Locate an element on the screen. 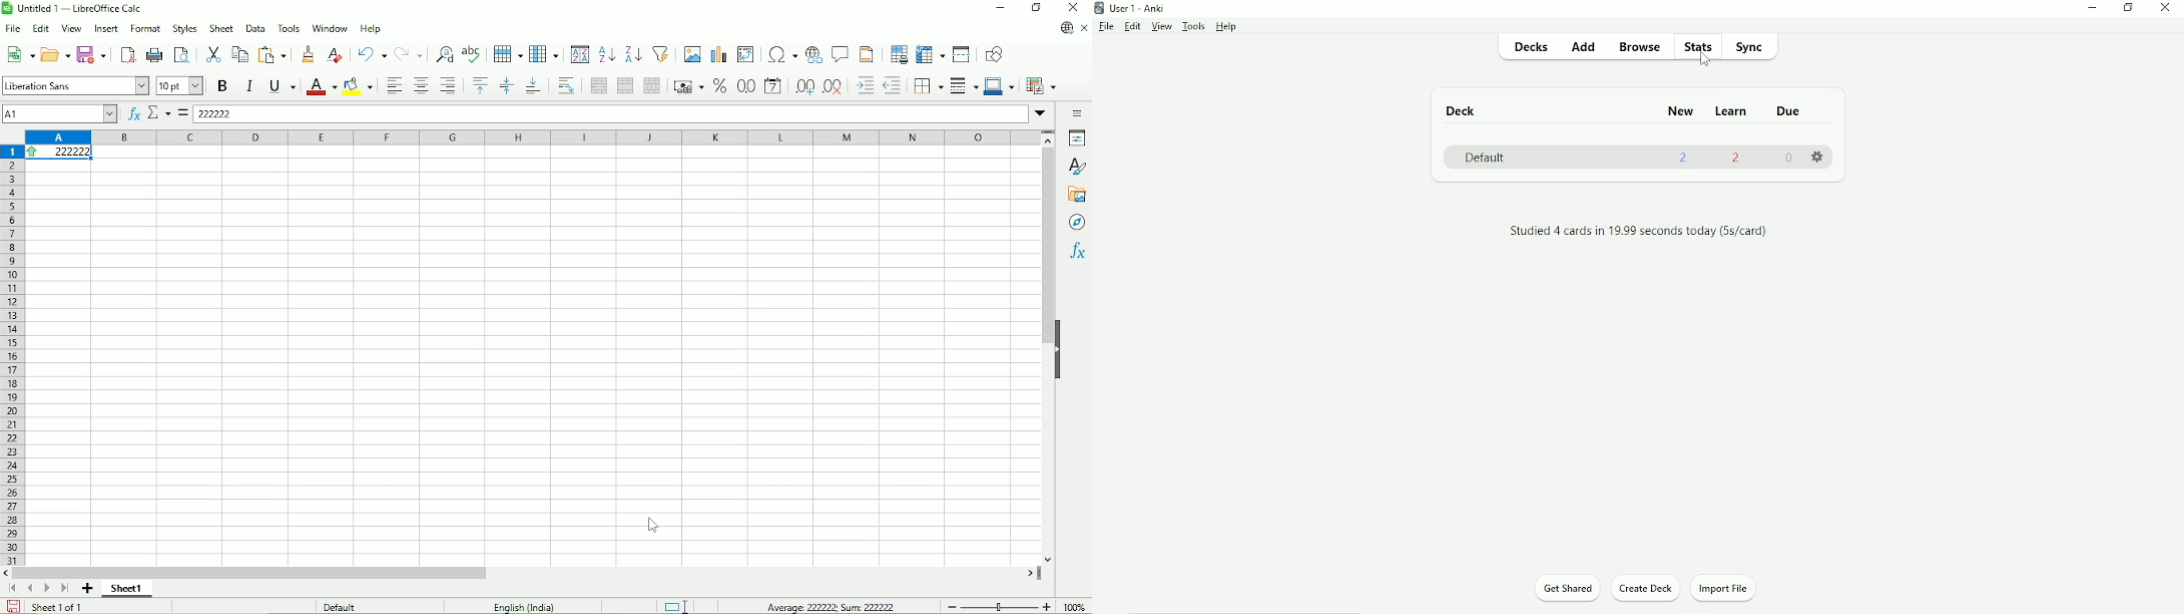  Redo is located at coordinates (410, 53).